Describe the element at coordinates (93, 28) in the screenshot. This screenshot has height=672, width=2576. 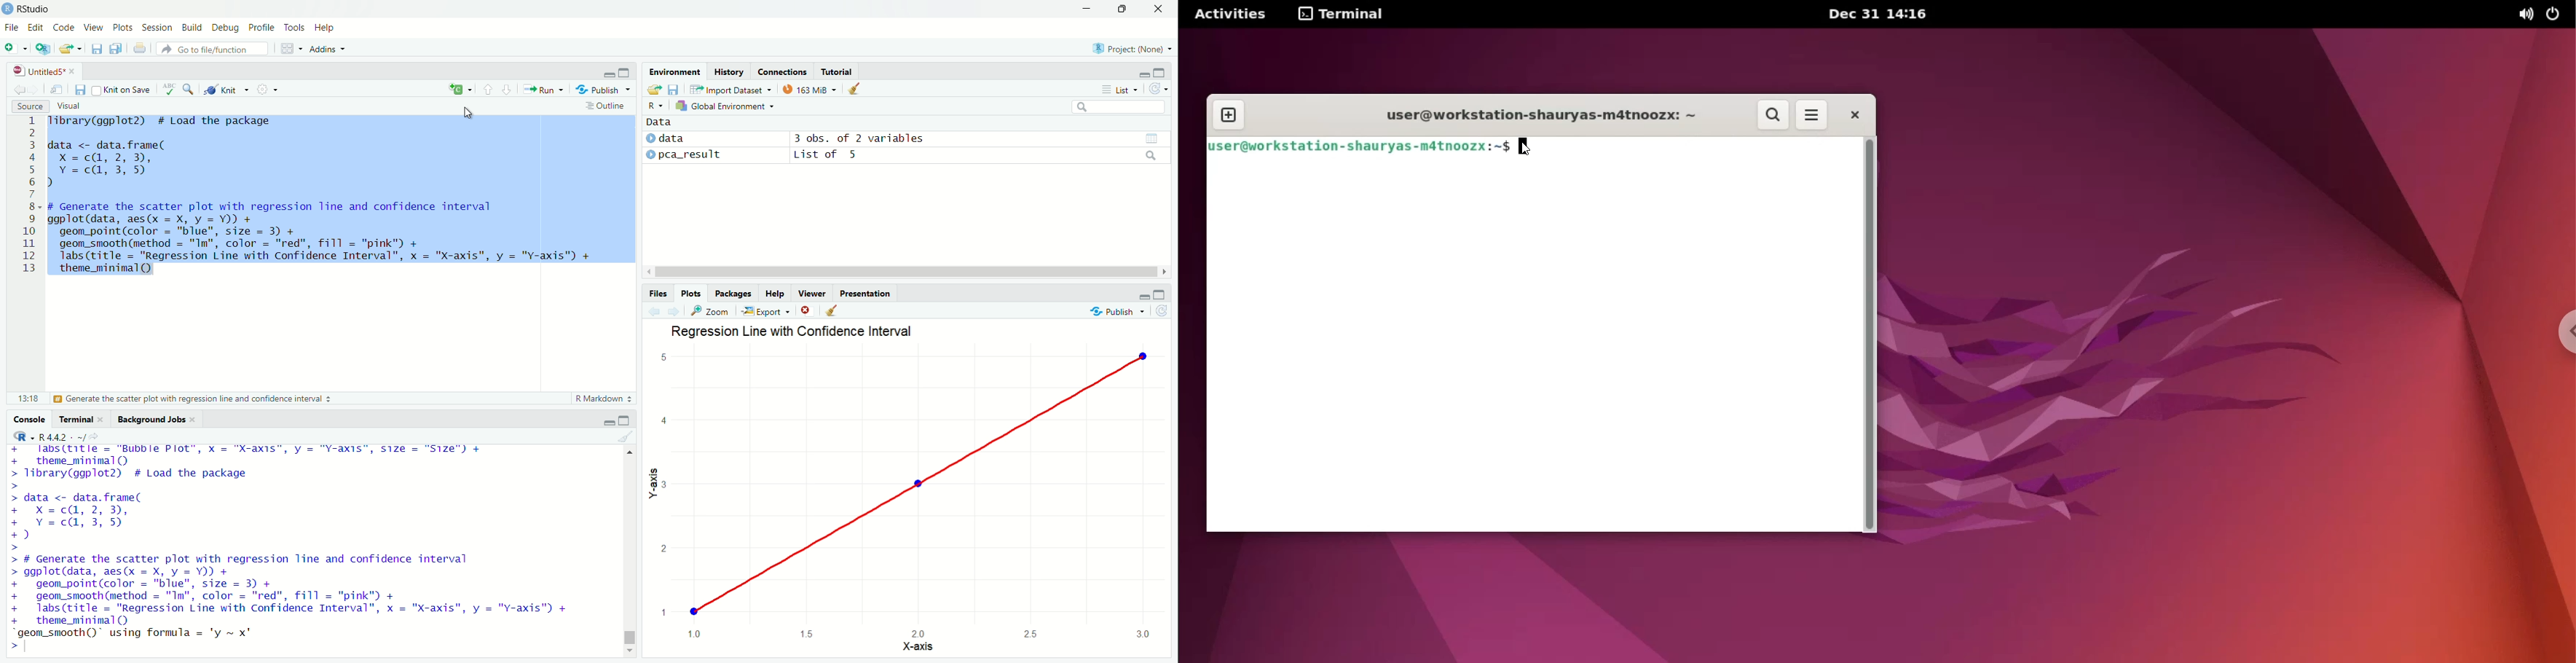
I see `View` at that location.